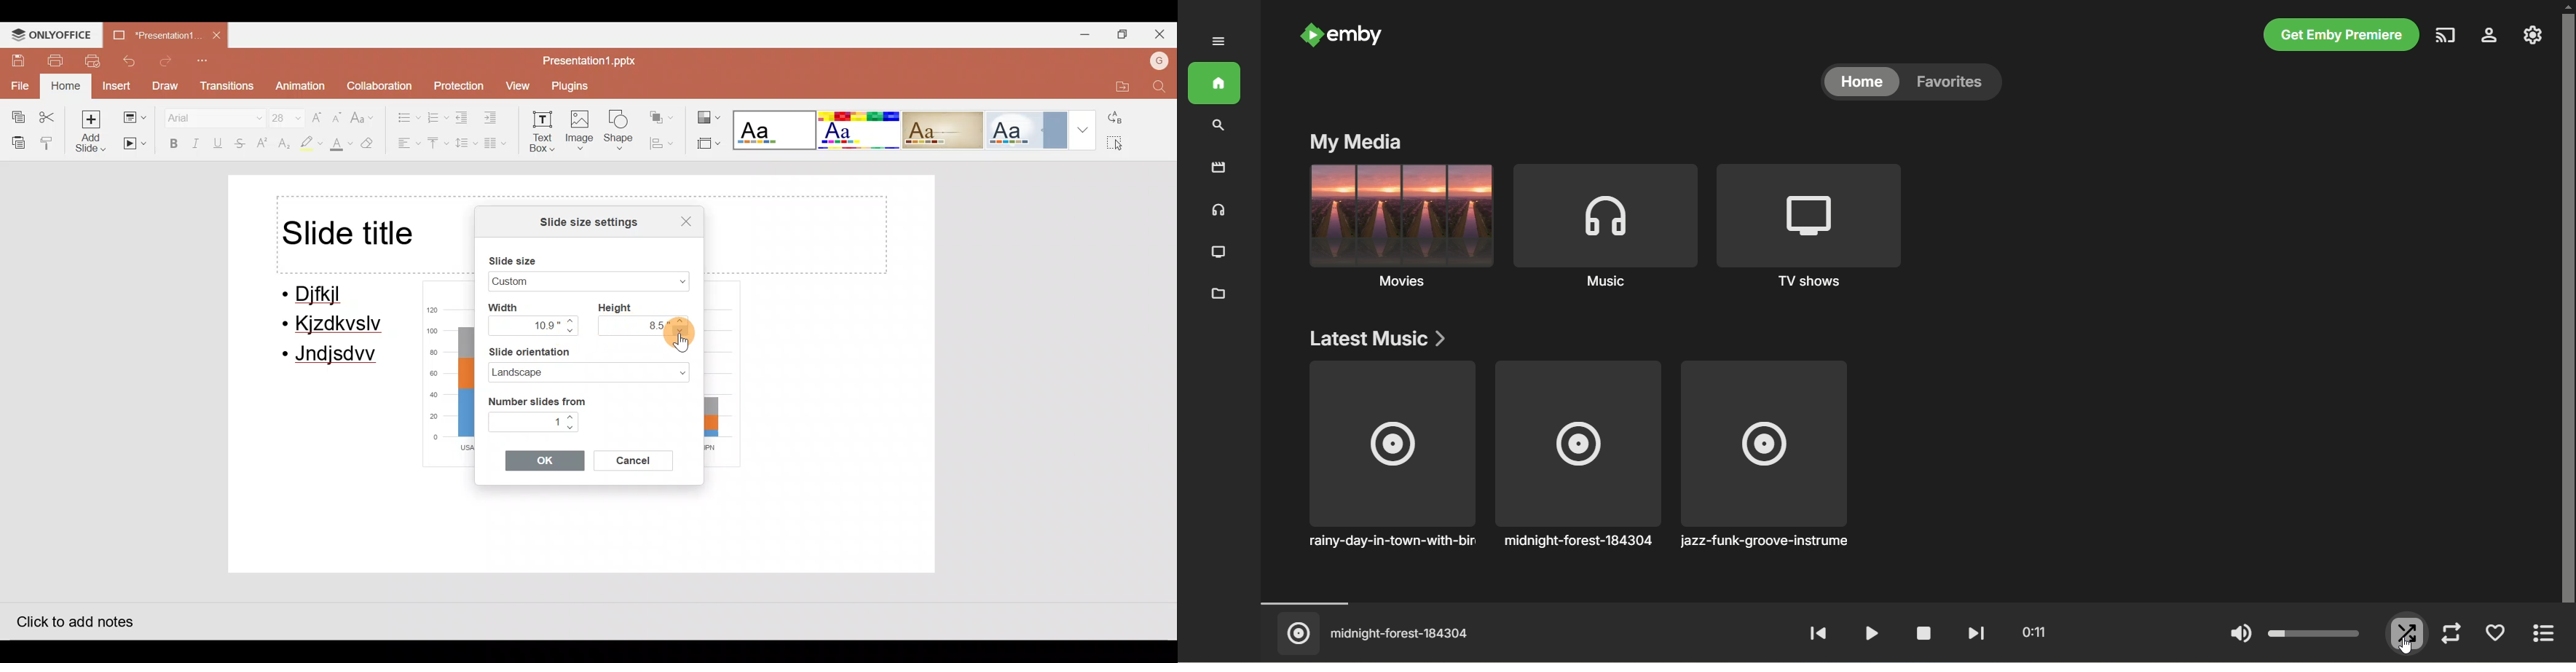 This screenshot has height=672, width=2576. What do you see at coordinates (282, 145) in the screenshot?
I see `Subscript` at bounding box center [282, 145].